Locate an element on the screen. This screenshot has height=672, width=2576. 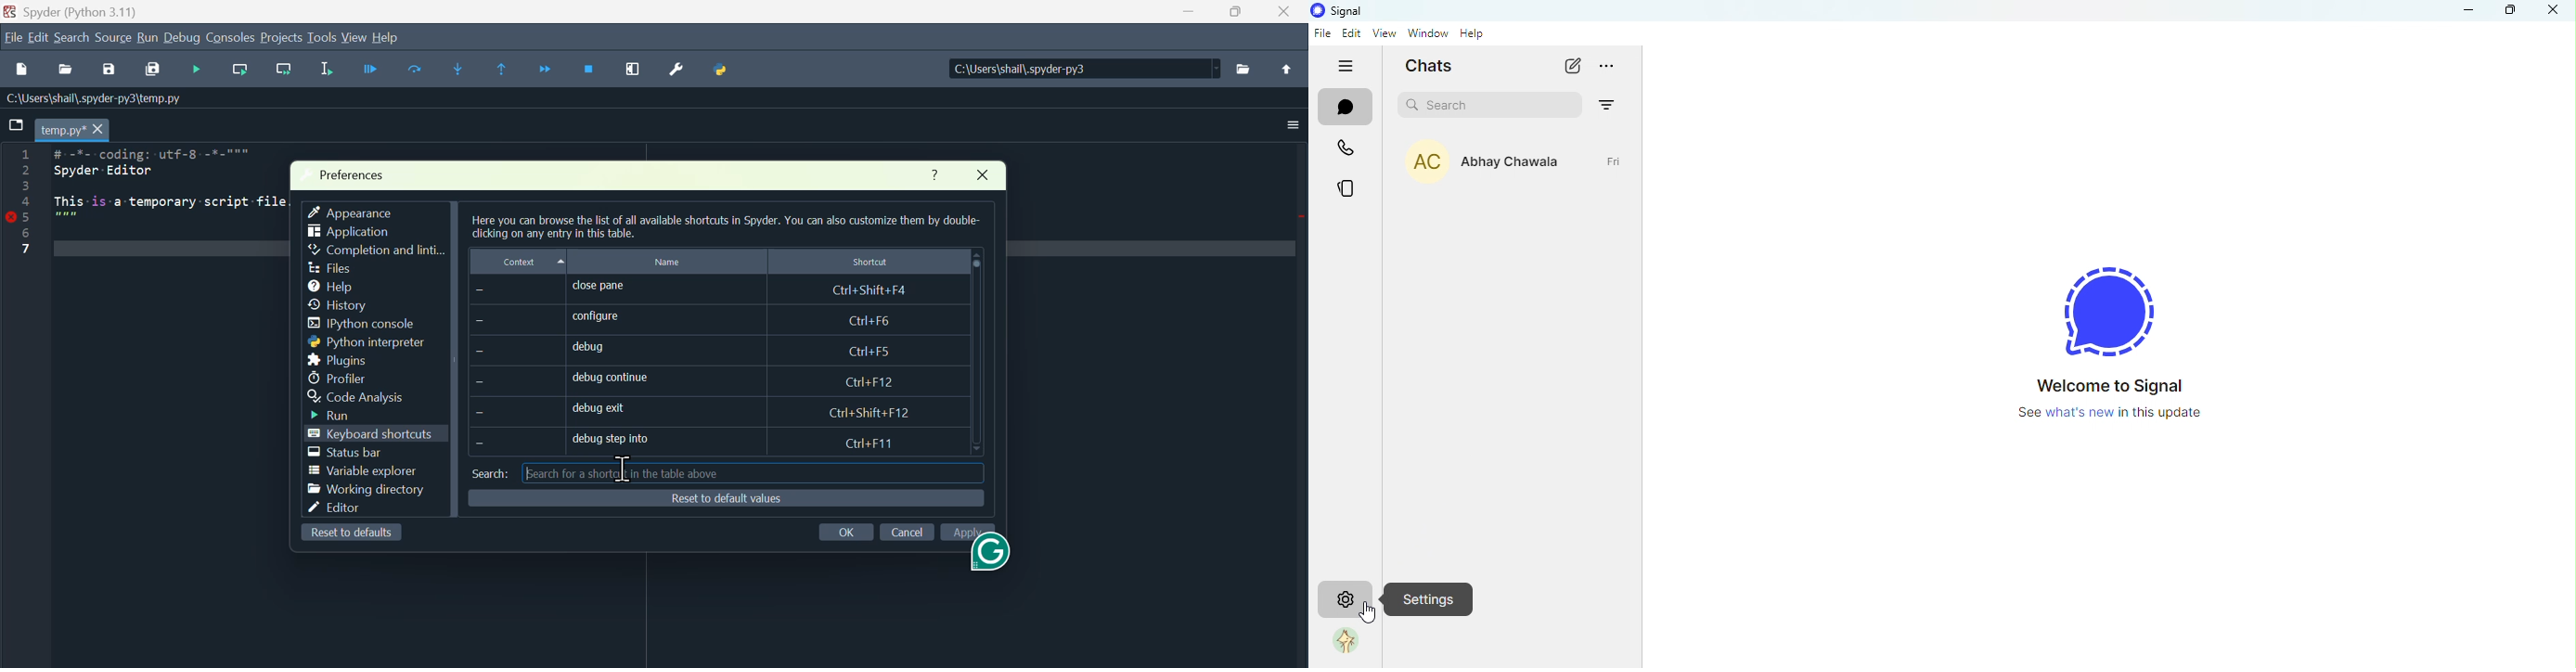
debug exit is located at coordinates (698, 406).